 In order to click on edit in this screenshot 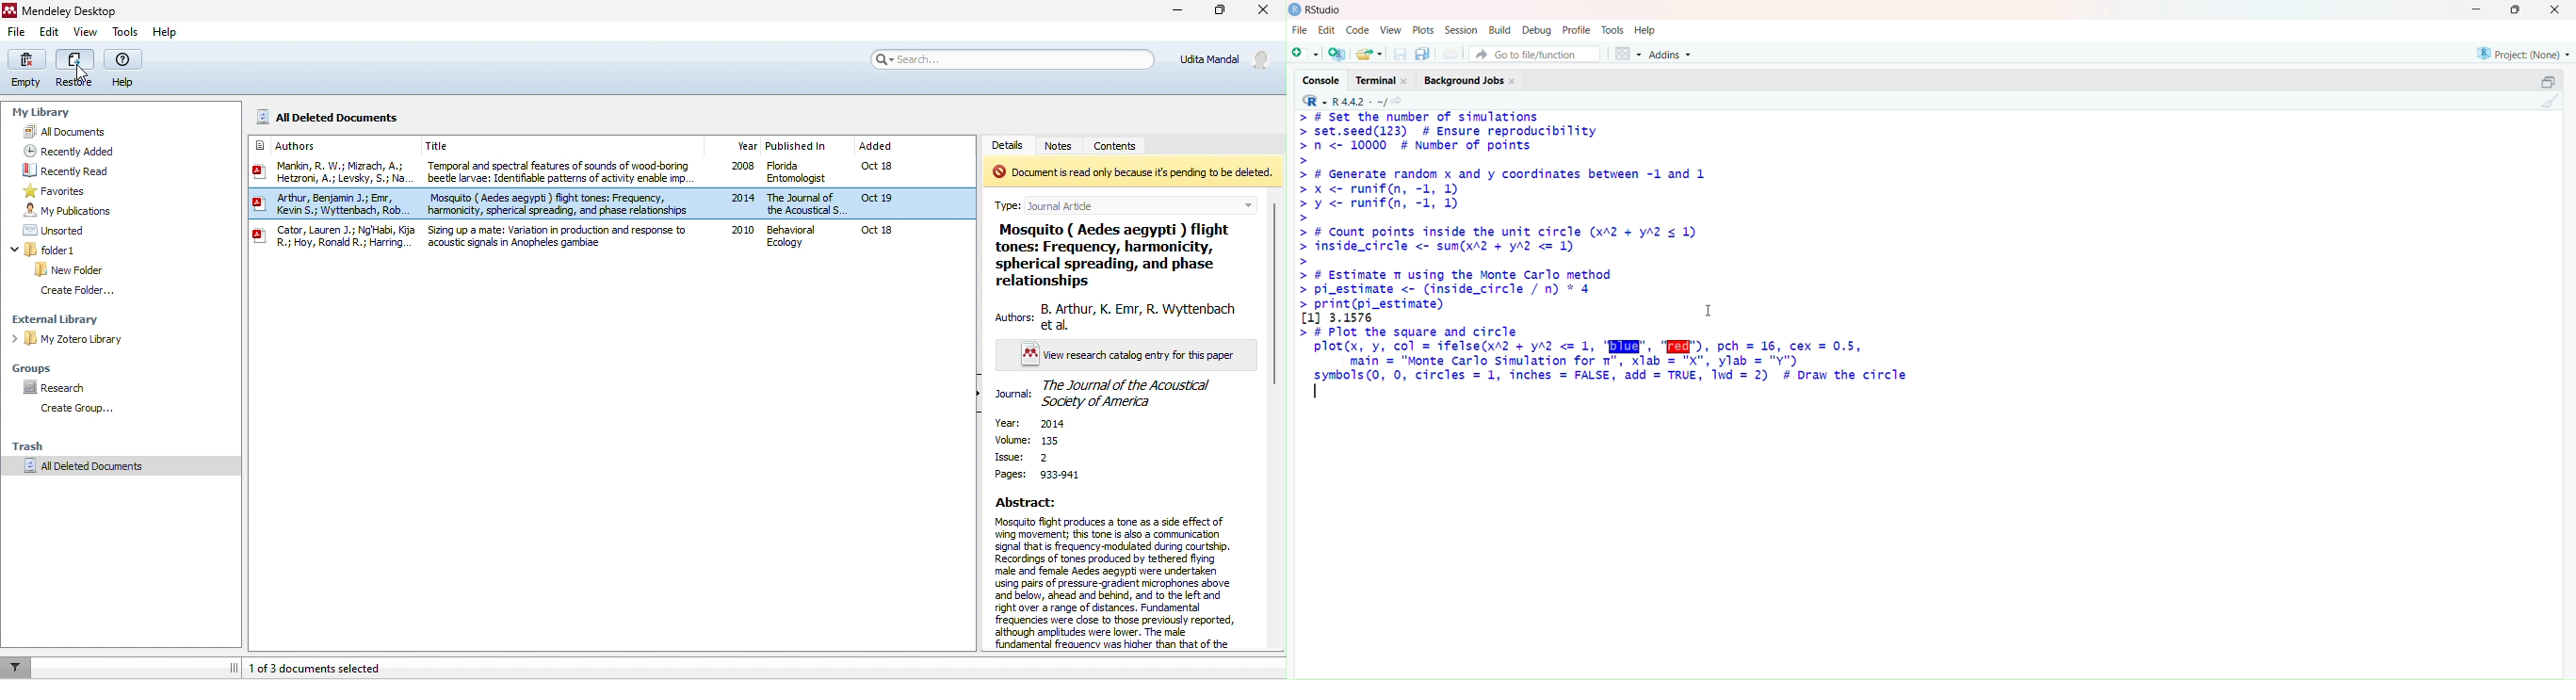, I will do `click(50, 33)`.